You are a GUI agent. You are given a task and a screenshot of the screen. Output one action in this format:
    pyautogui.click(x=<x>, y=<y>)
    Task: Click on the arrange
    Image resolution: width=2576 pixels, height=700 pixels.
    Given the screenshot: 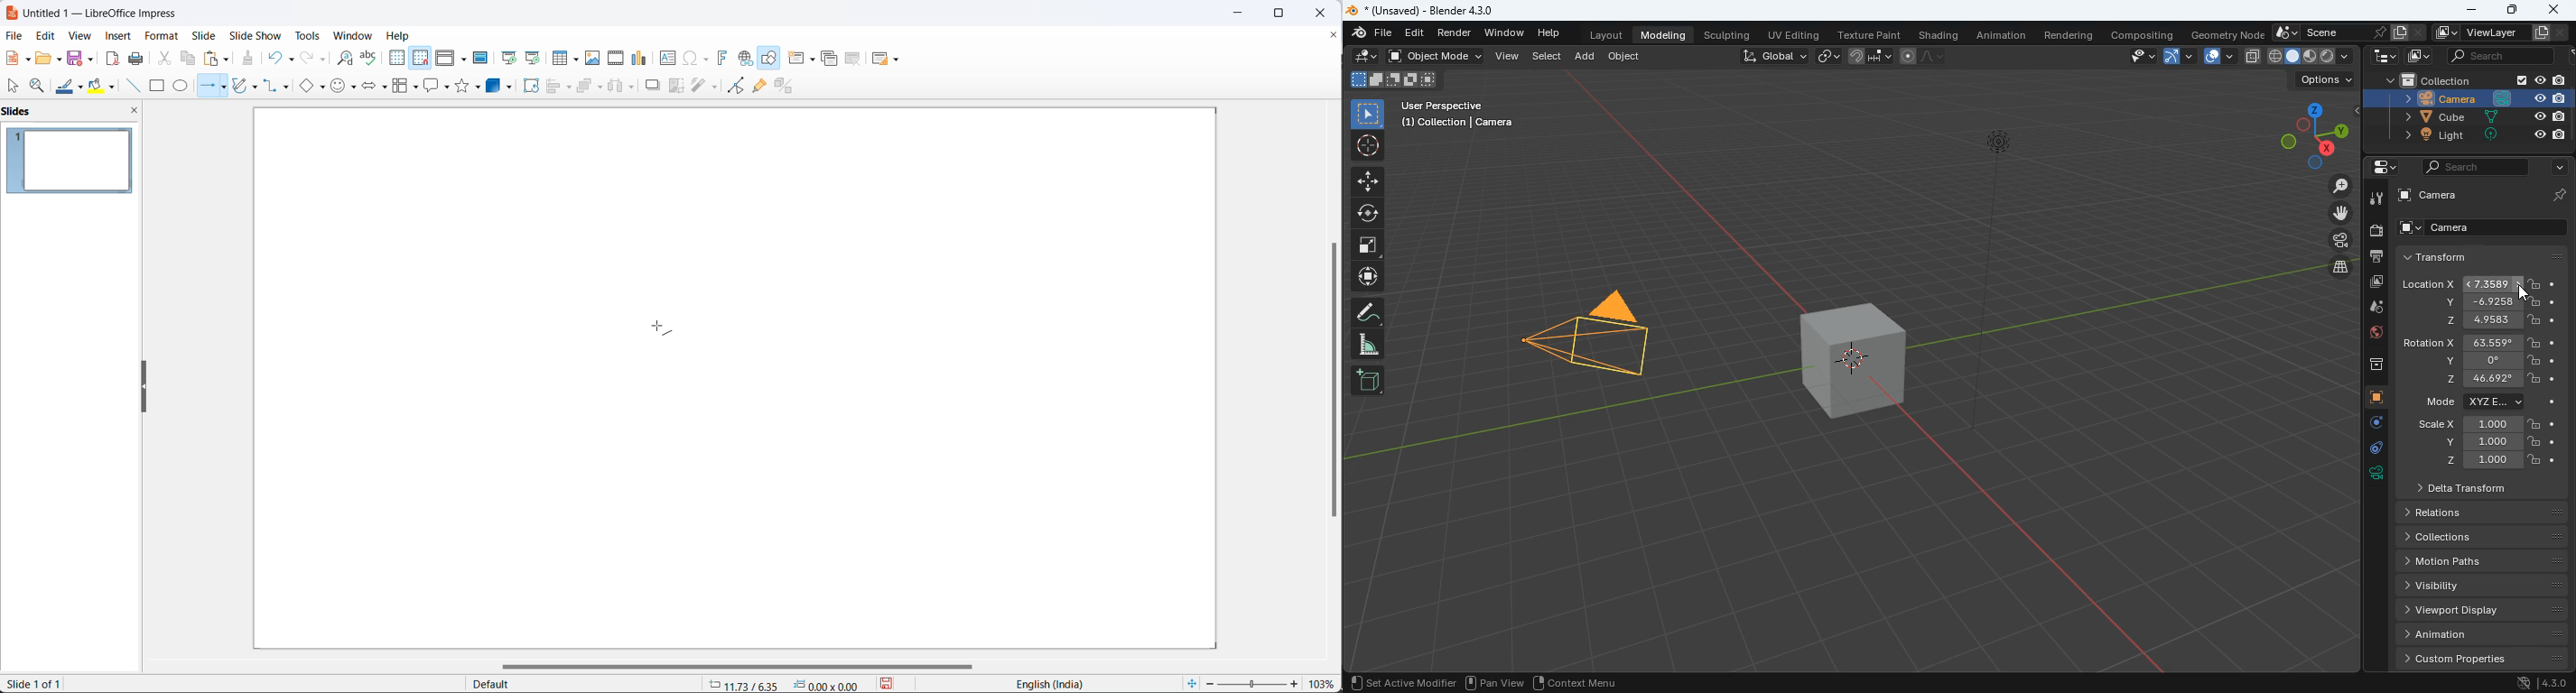 What is the action you would take?
    pyautogui.click(x=590, y=88)
    